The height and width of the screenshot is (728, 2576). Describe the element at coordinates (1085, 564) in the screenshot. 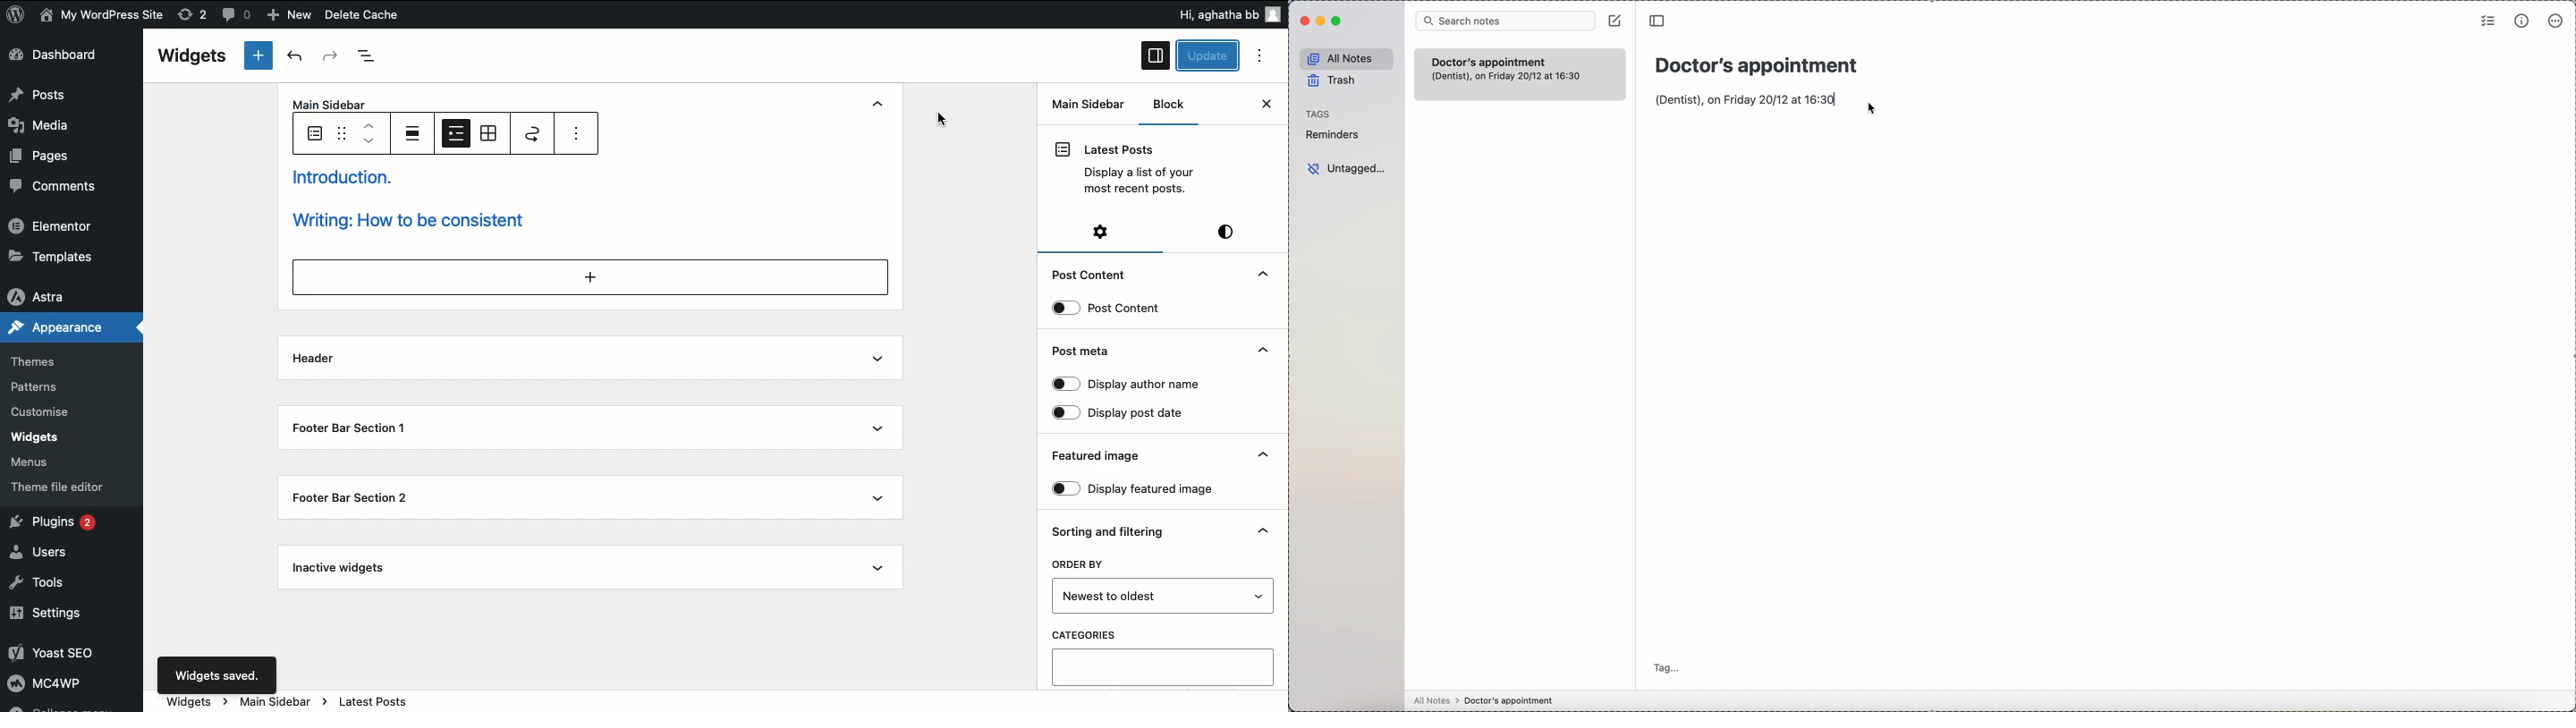

I see `ORDER BY` at that location.